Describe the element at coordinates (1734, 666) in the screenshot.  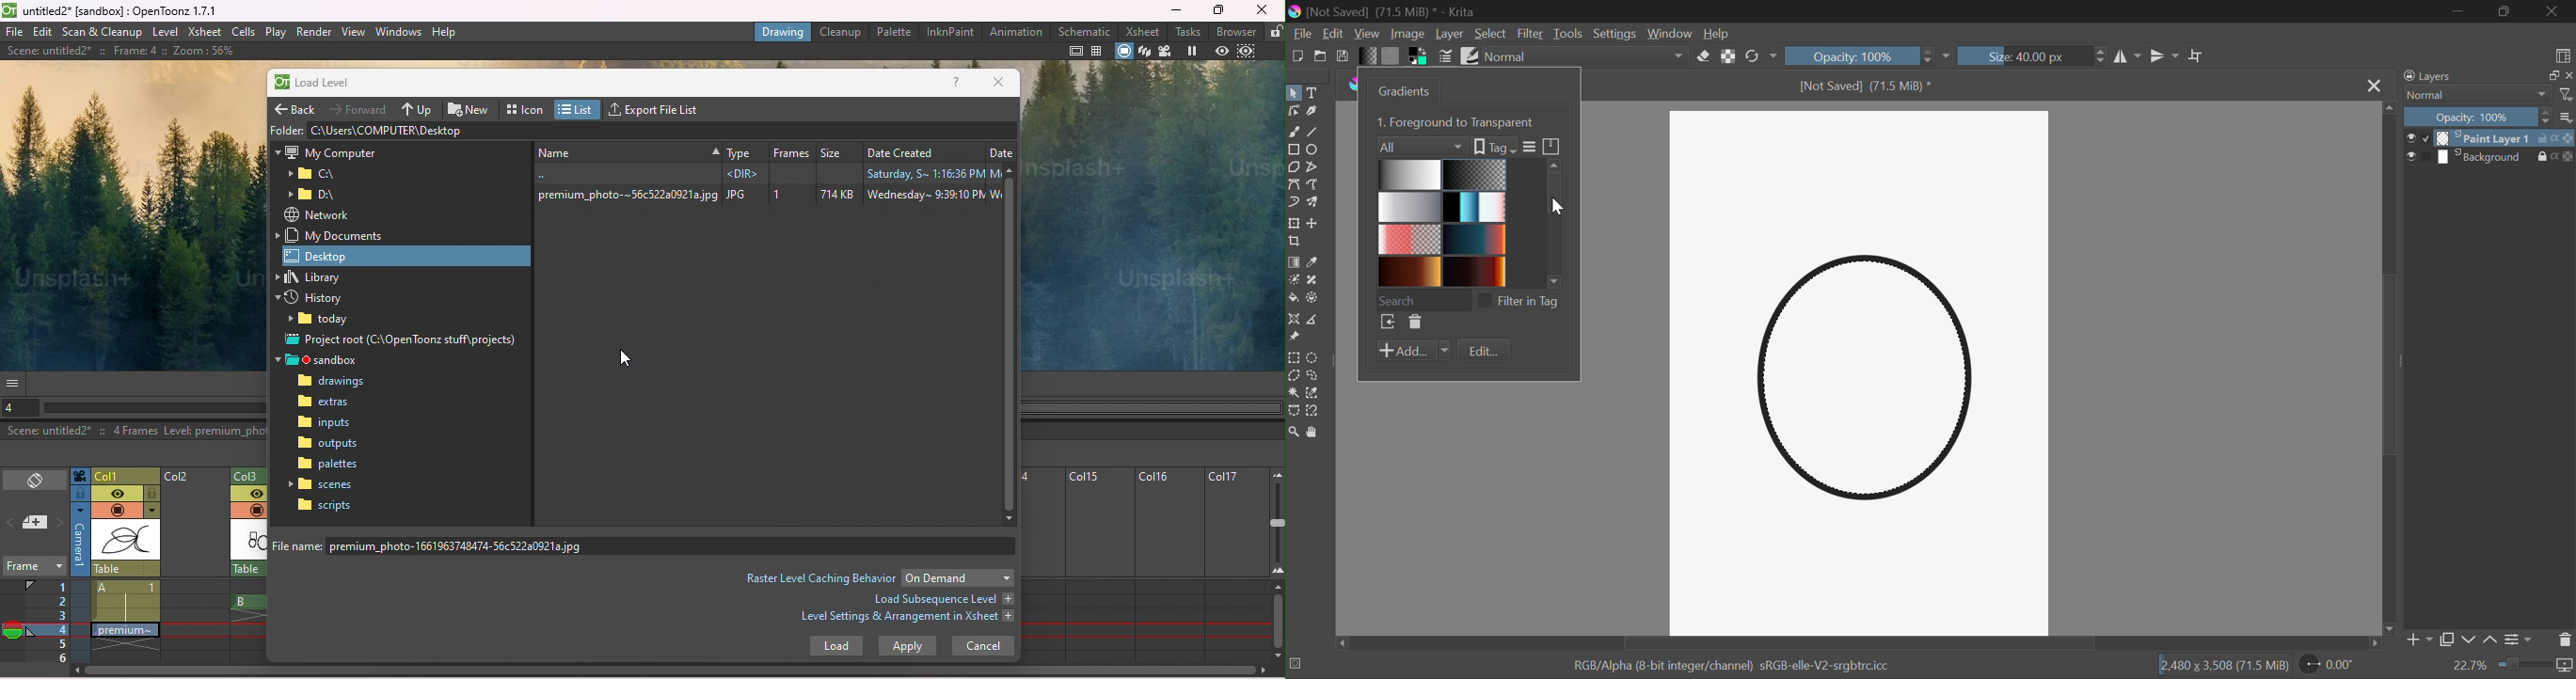
I see `RGB/Alpha (8-bit integer/channel) sRGB-elle-V2-srgbtrc.icc` at that location.